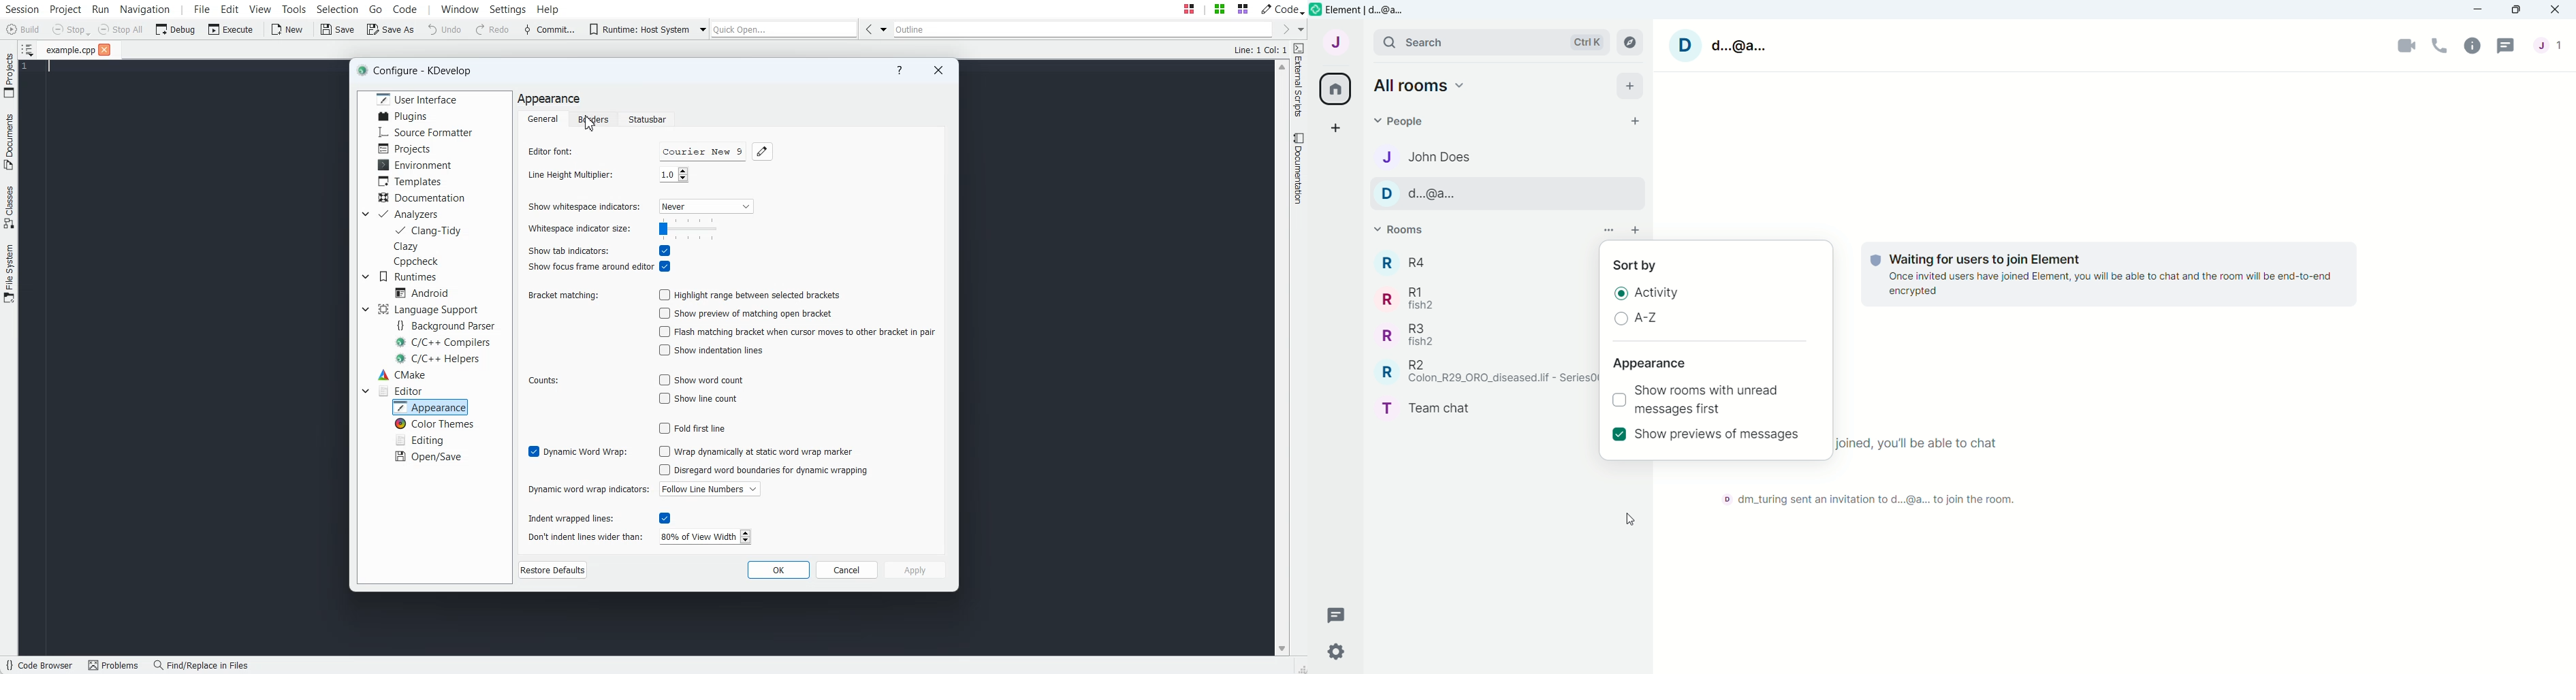  Describe the element at coordinates (1630, 42) in the screenshot. I see `explore rooms` at that location.